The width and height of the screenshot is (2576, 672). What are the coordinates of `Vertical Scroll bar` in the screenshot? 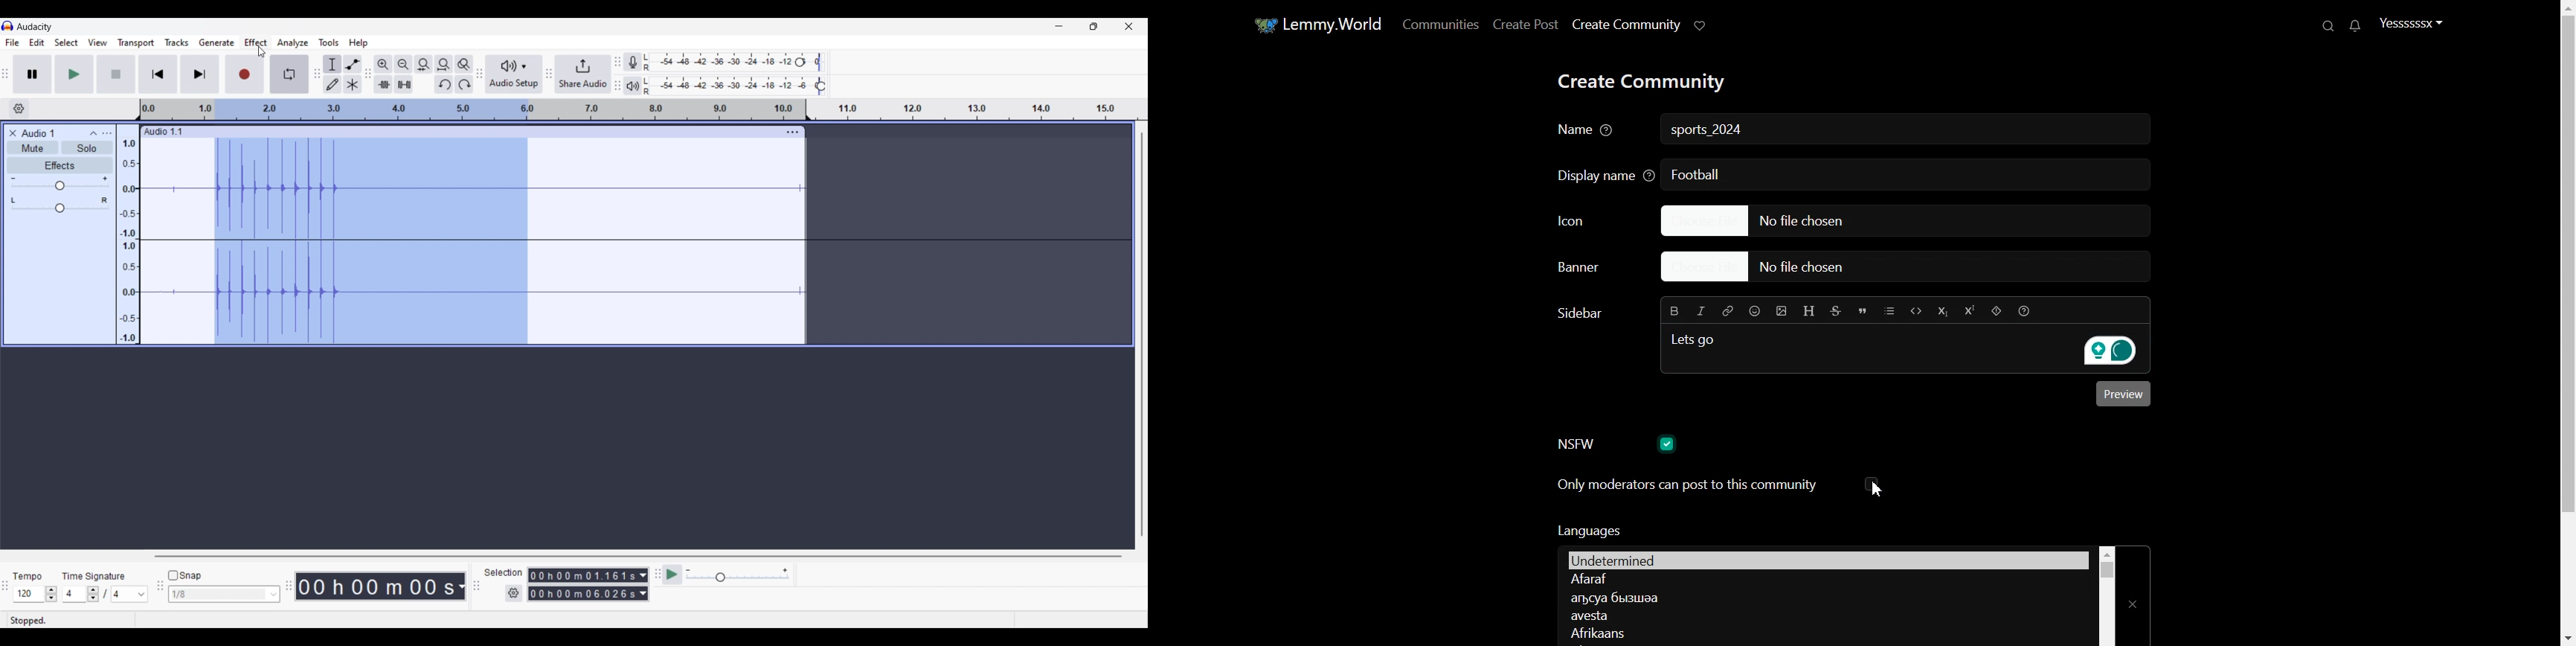 It's located at (2564, 323).